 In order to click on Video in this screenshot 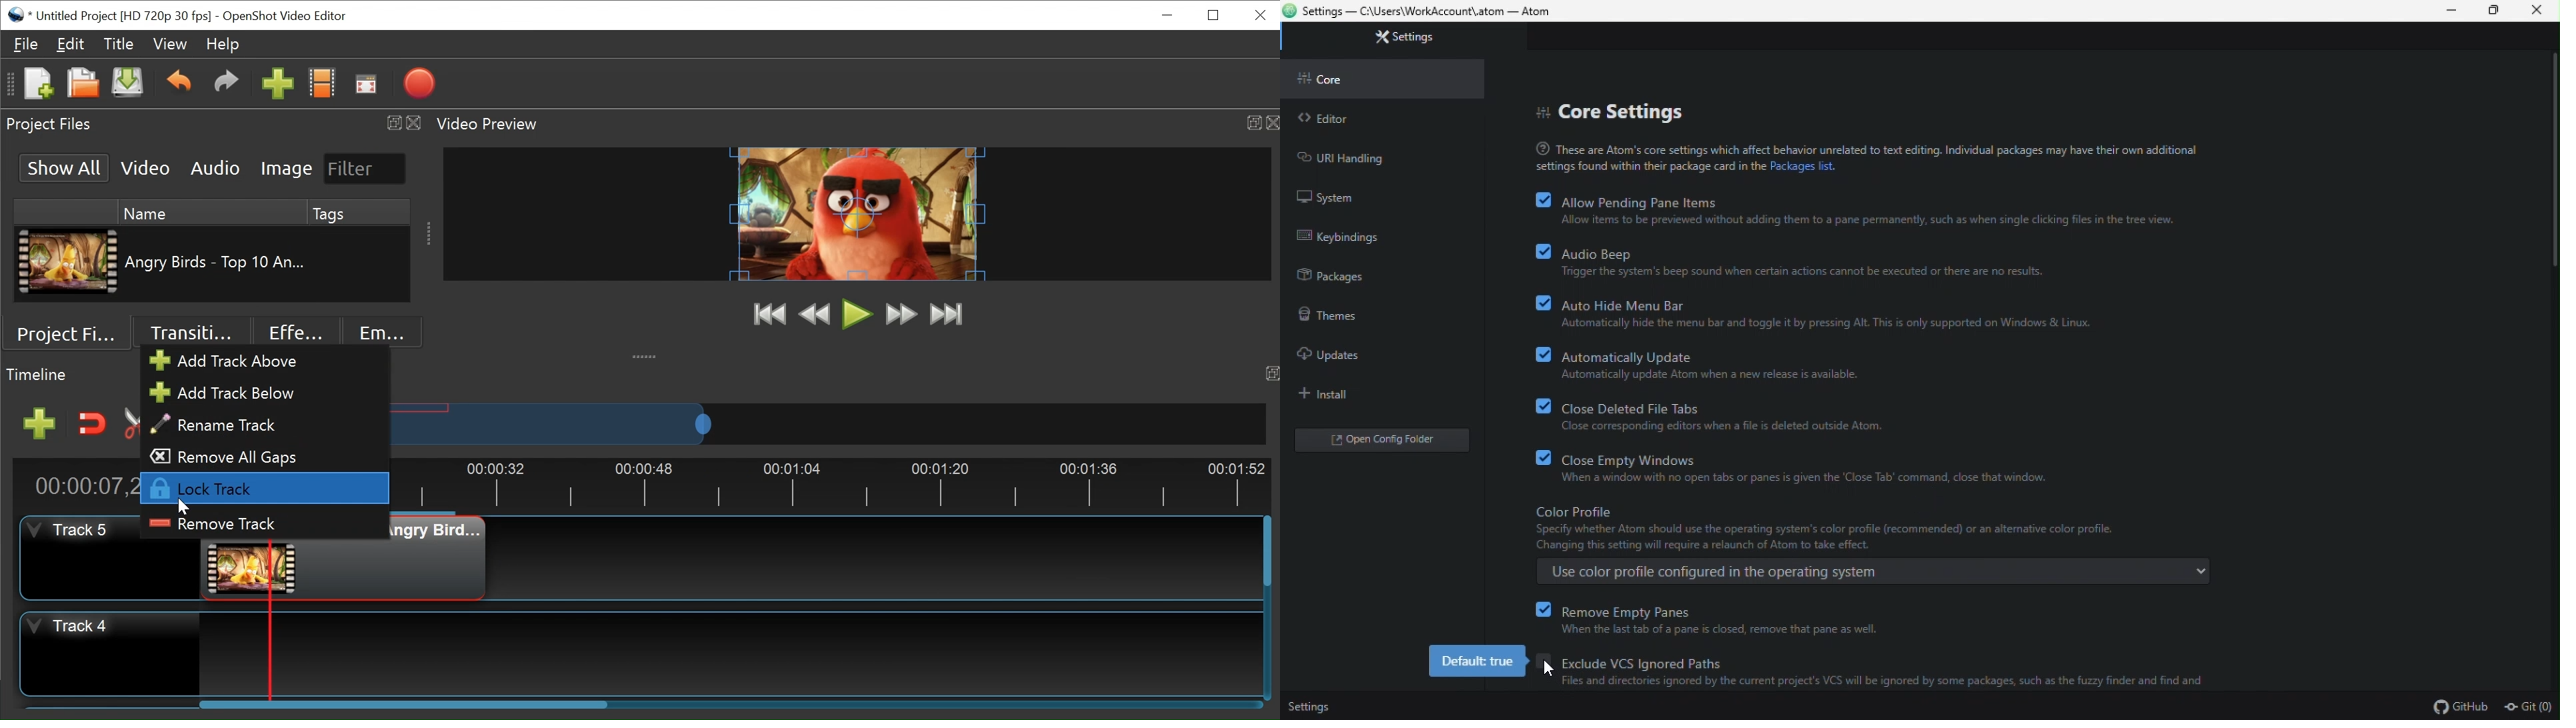, I will do `click(146, 167)`.